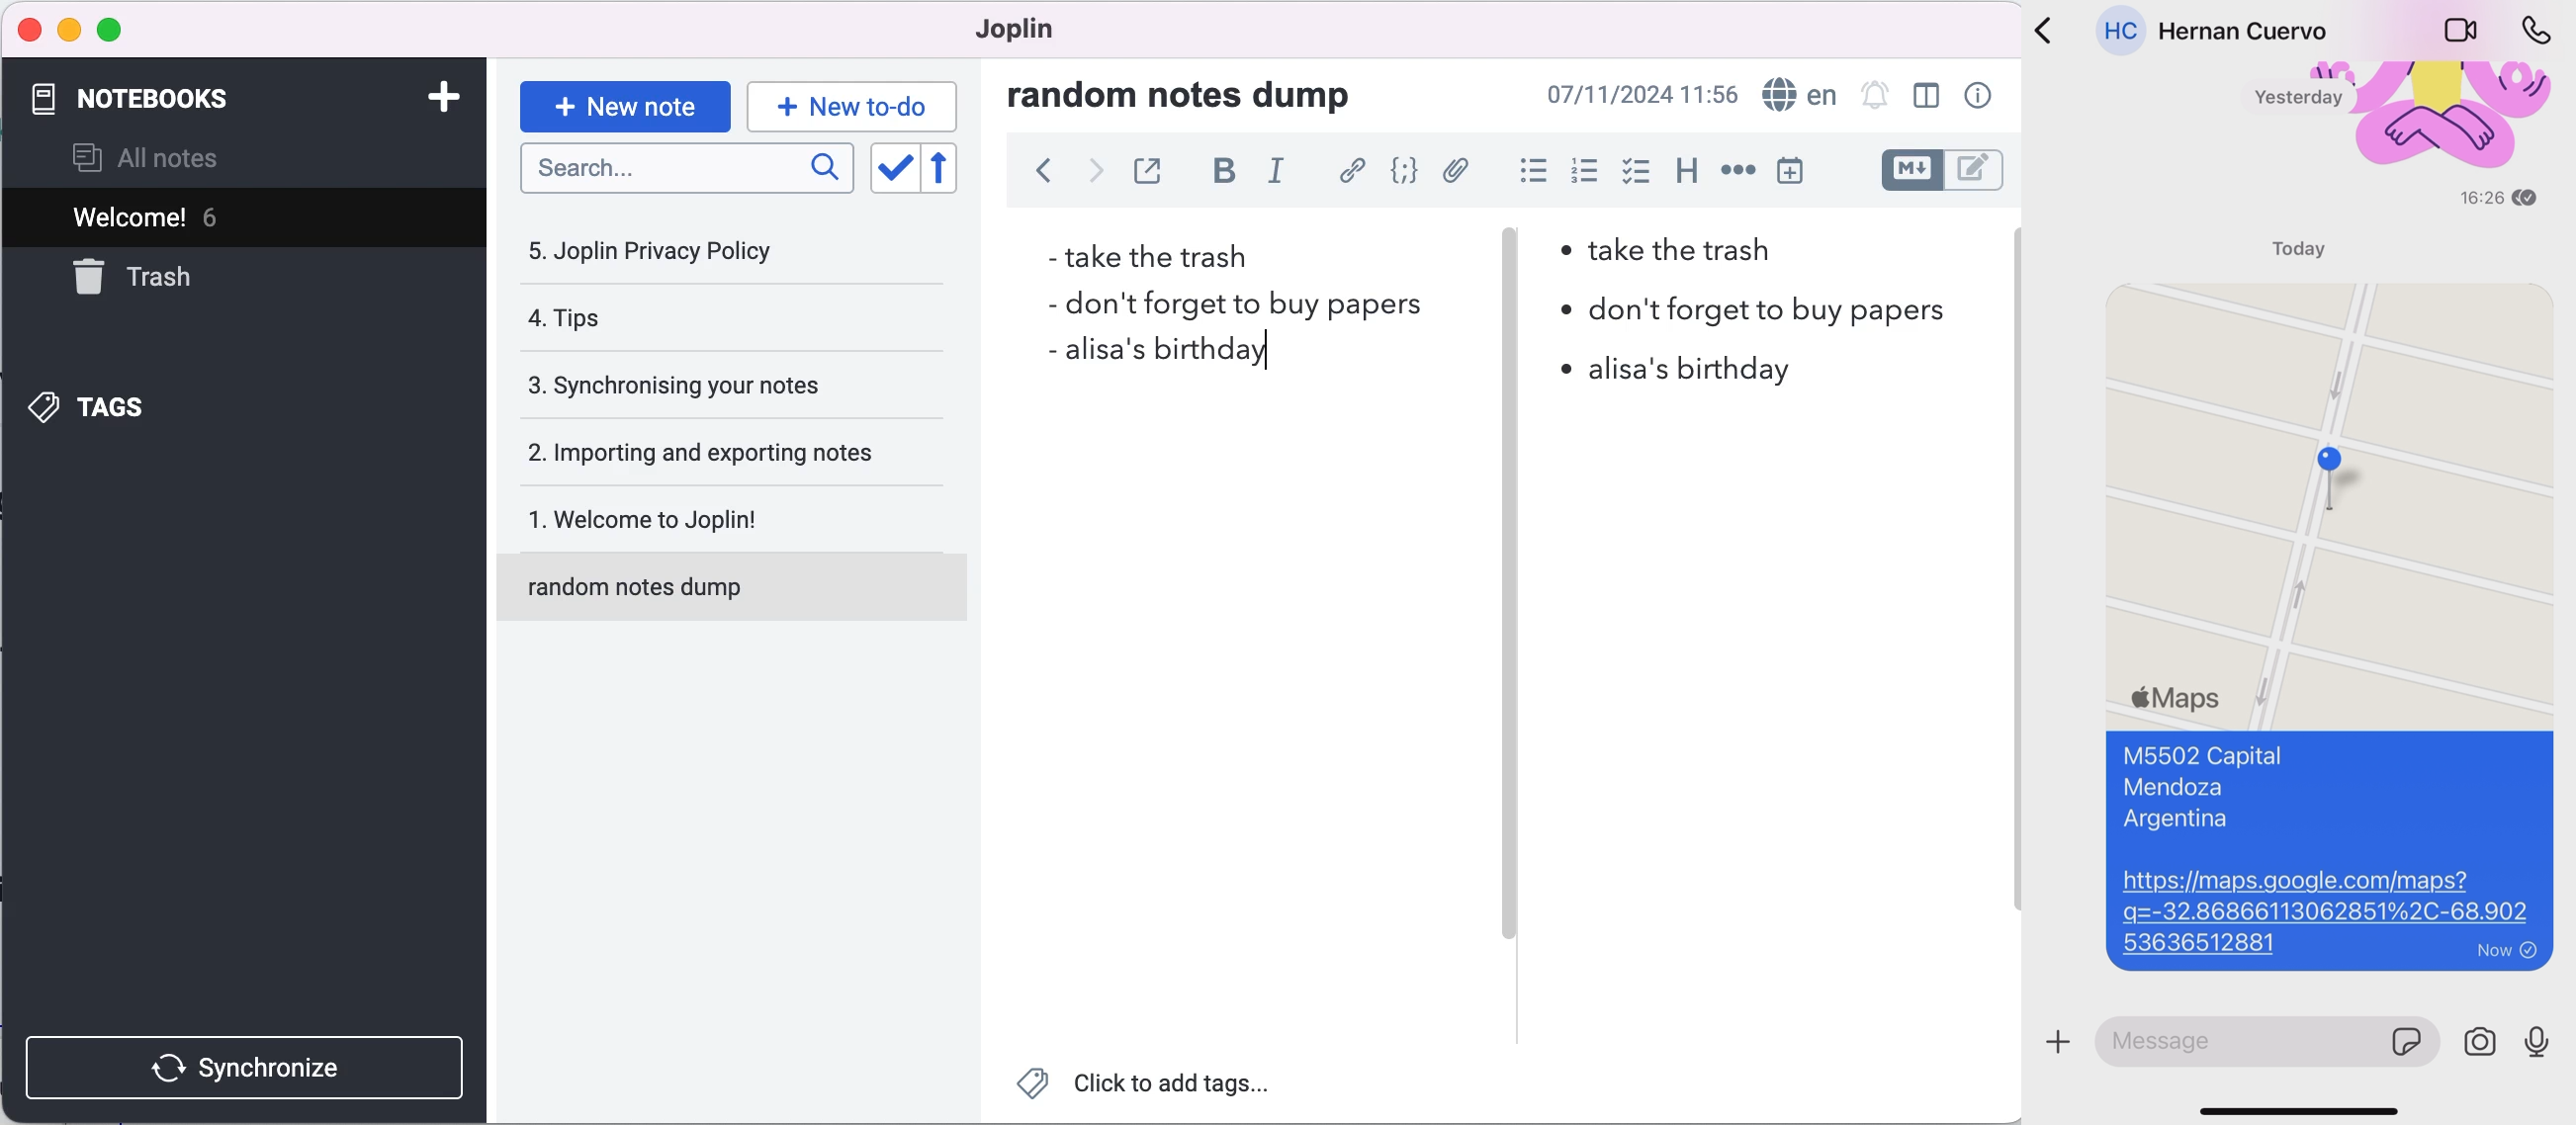 Image resolution: width=2576 pixels, height=1148 pixels. Describe the element at coordinates (1147, 173) in the screenshot. I see `toggle external editing` at that location.